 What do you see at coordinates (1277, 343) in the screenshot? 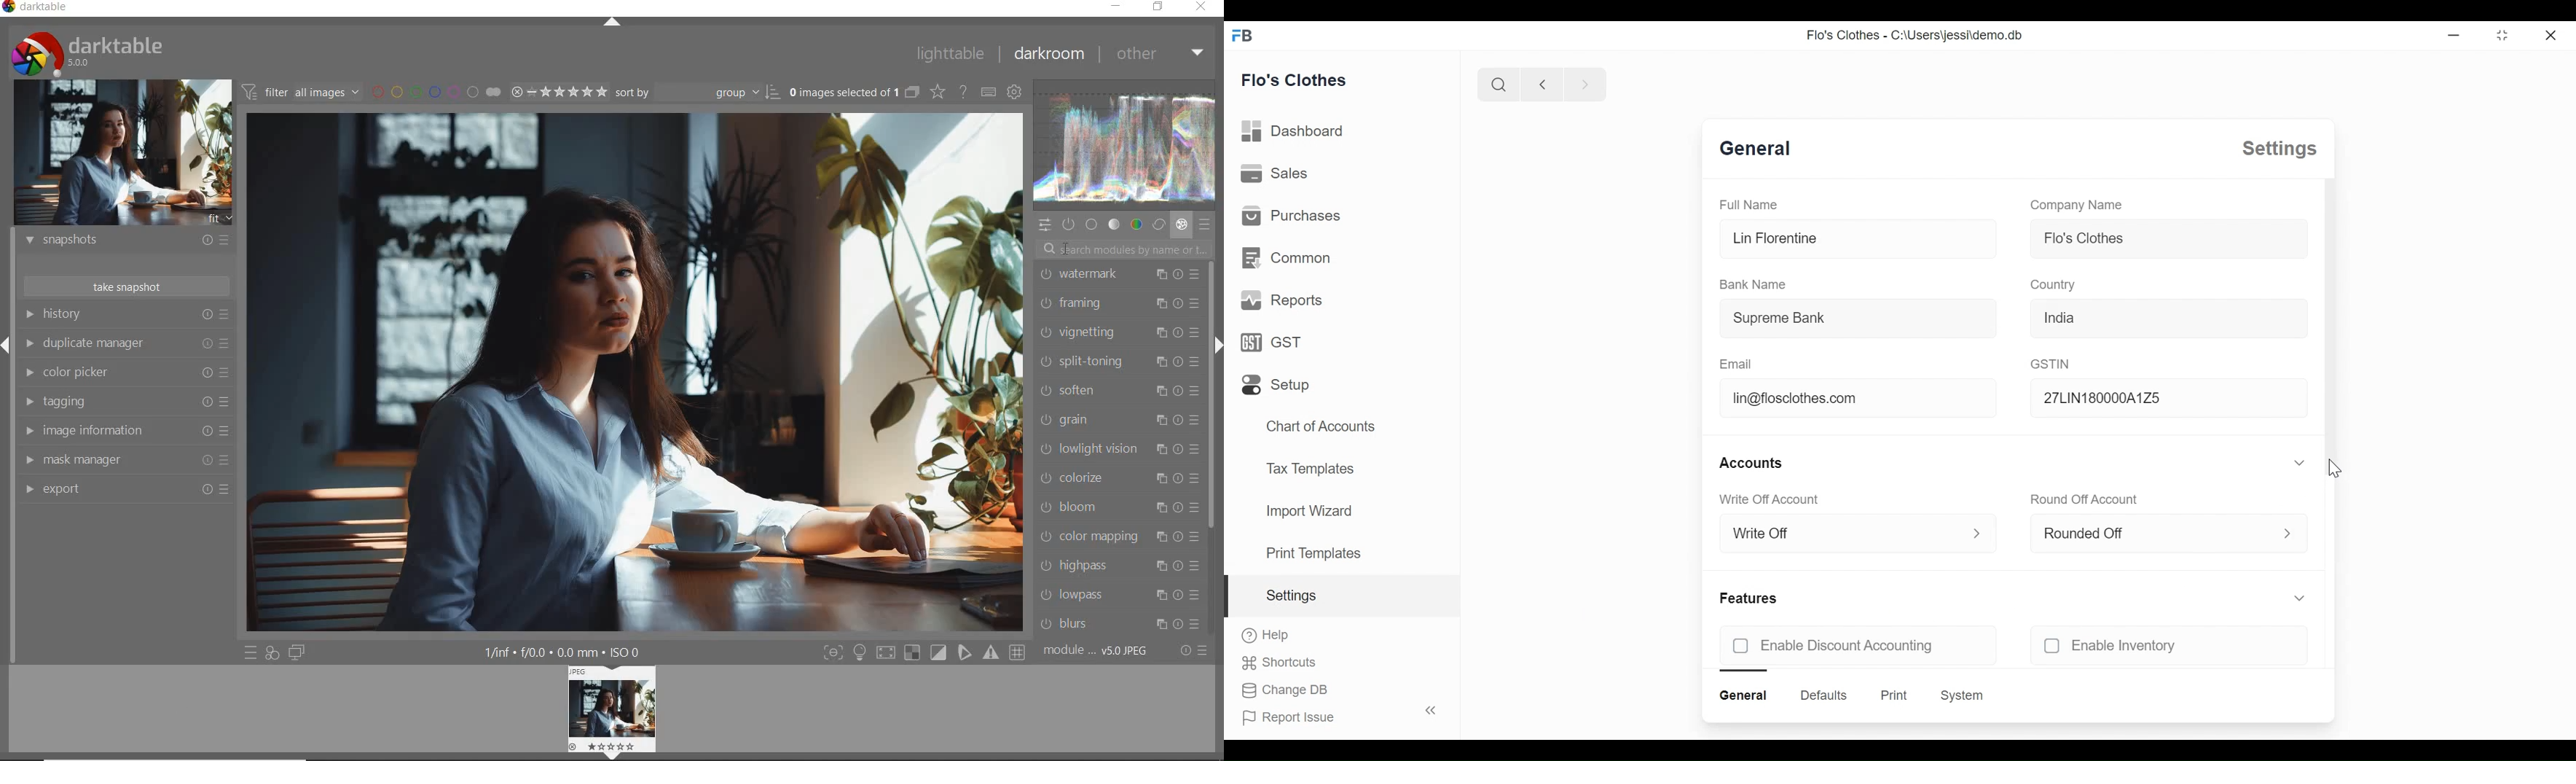
I see `GST` at bounding box center [1277, 343].